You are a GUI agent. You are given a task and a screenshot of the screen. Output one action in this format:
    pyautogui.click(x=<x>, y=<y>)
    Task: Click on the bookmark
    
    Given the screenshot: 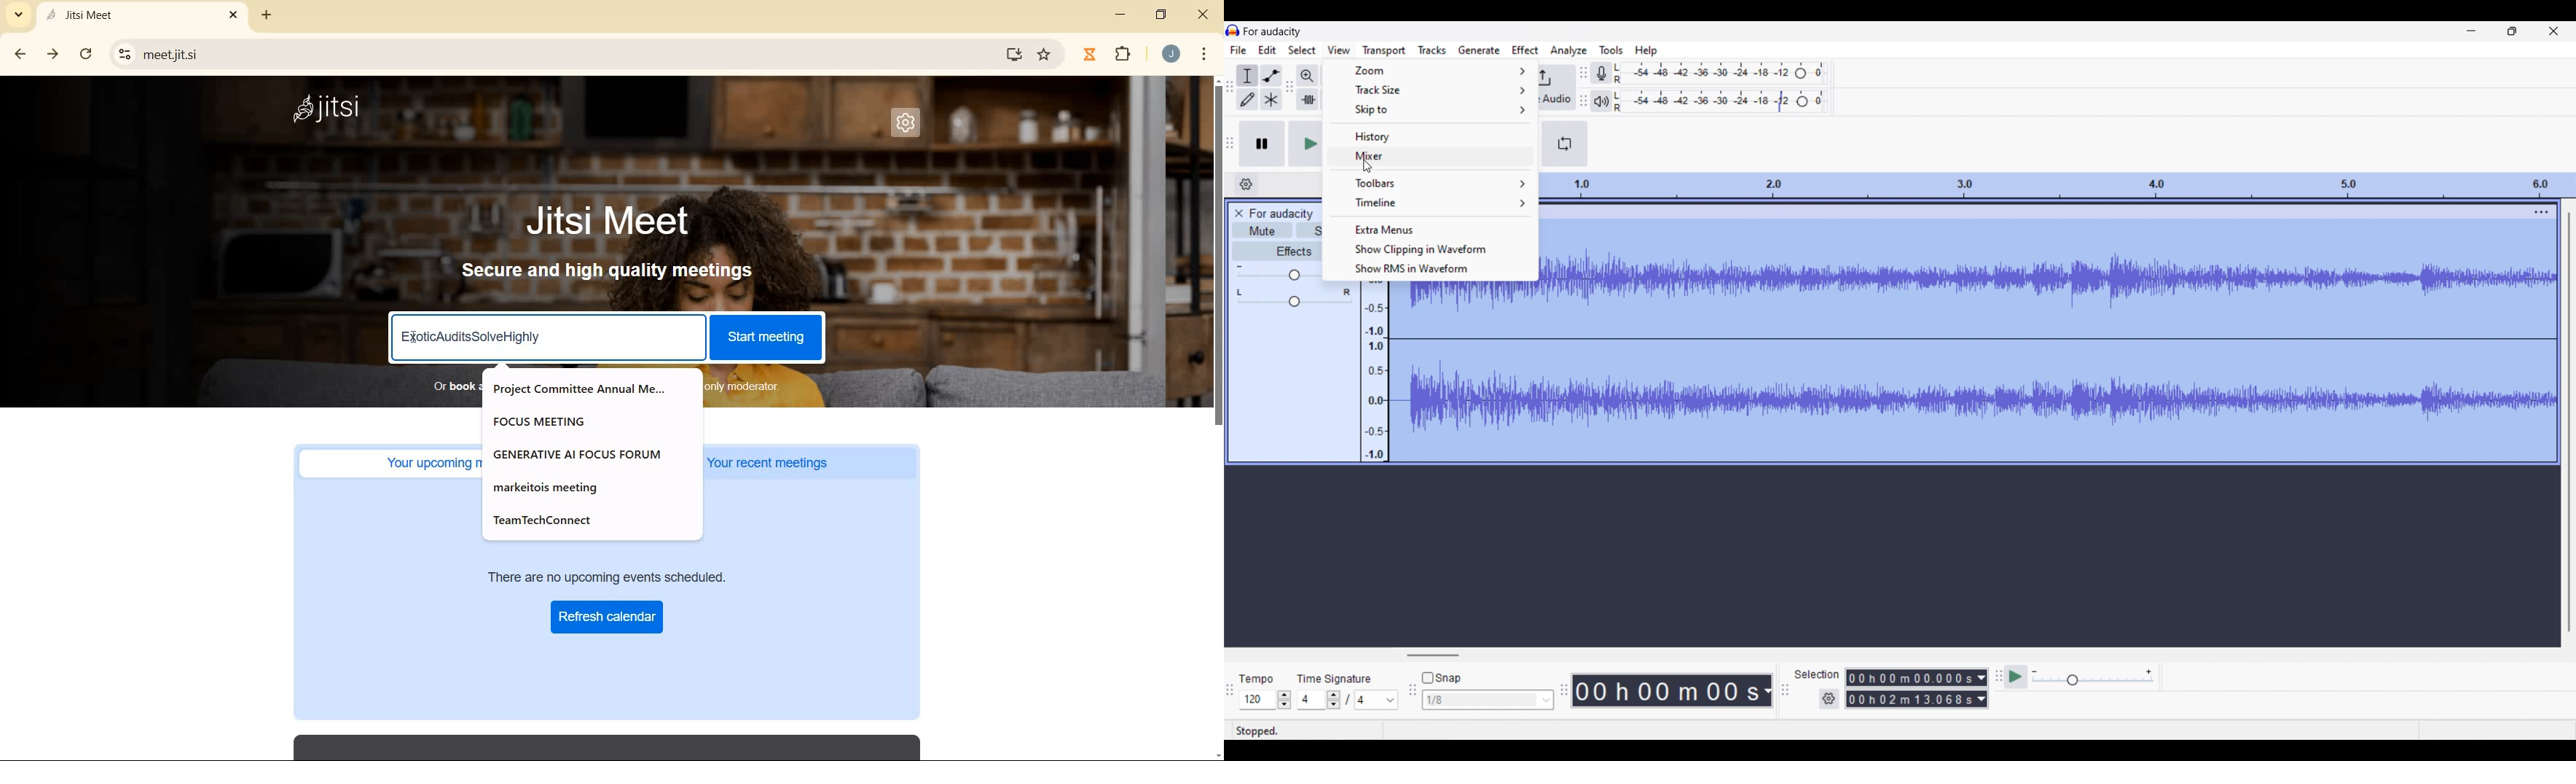 What is the action you would take?
    pyautogui.click(x=1045, y=55)
    